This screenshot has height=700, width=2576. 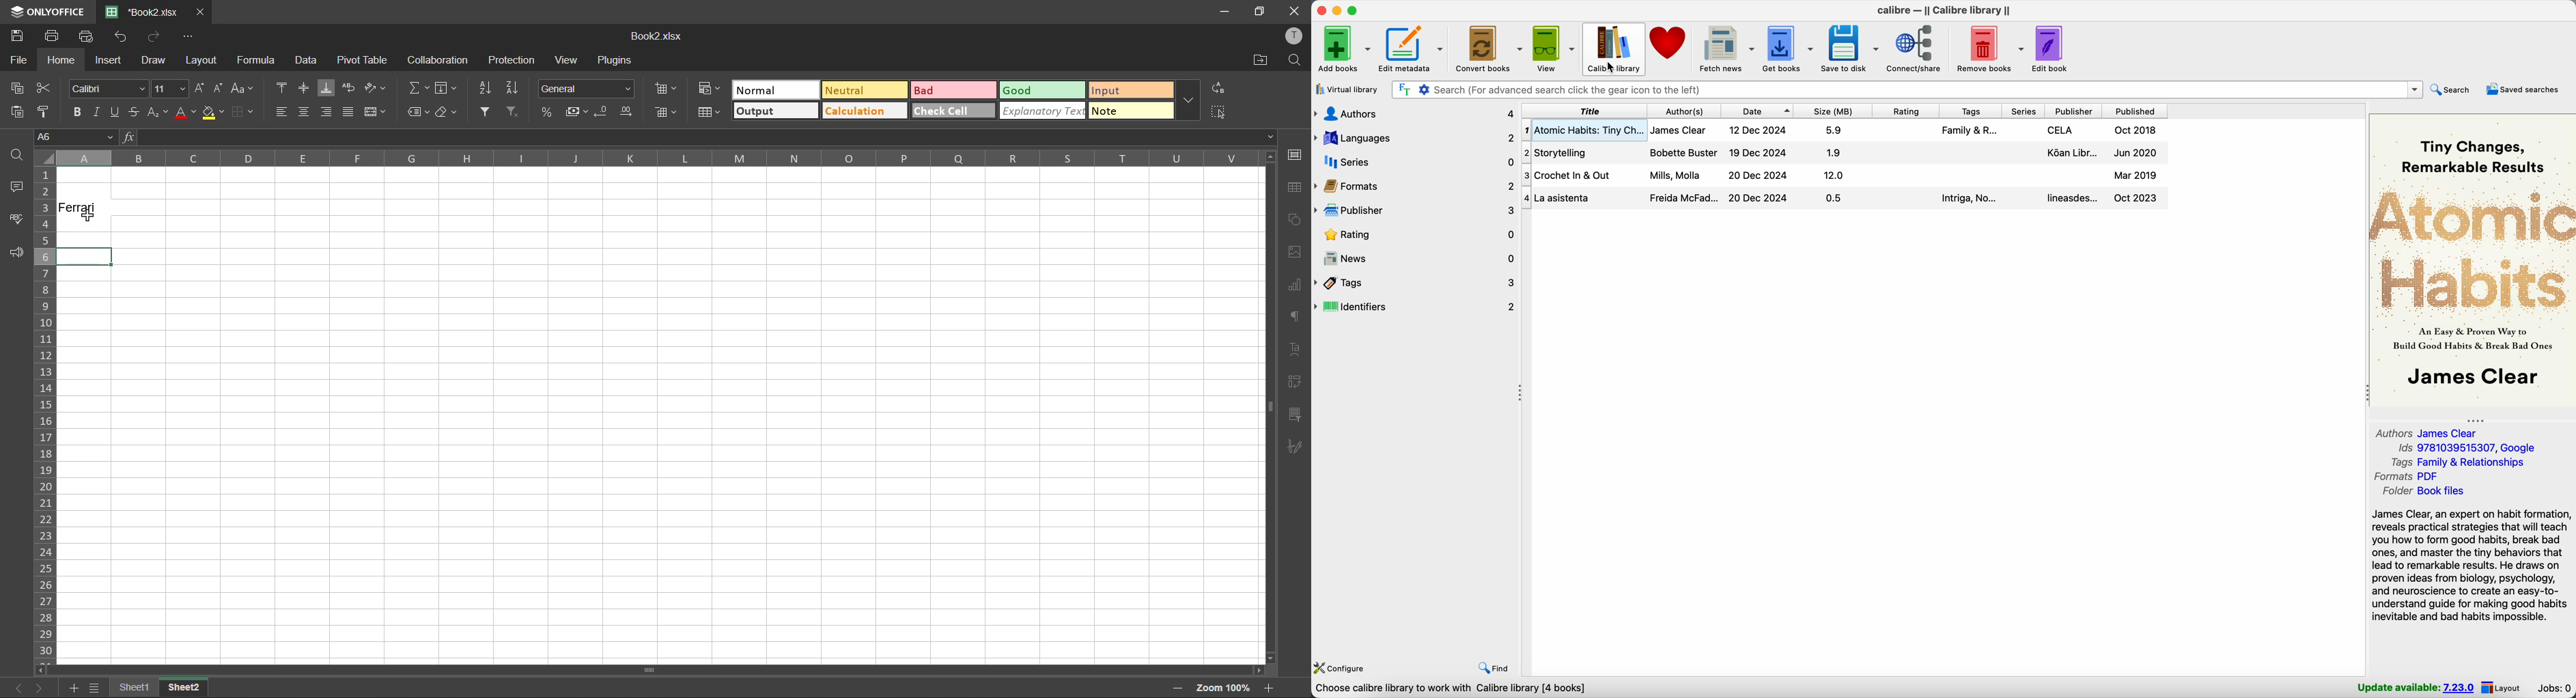 I want to click on protection, so click(x=513, y=60).